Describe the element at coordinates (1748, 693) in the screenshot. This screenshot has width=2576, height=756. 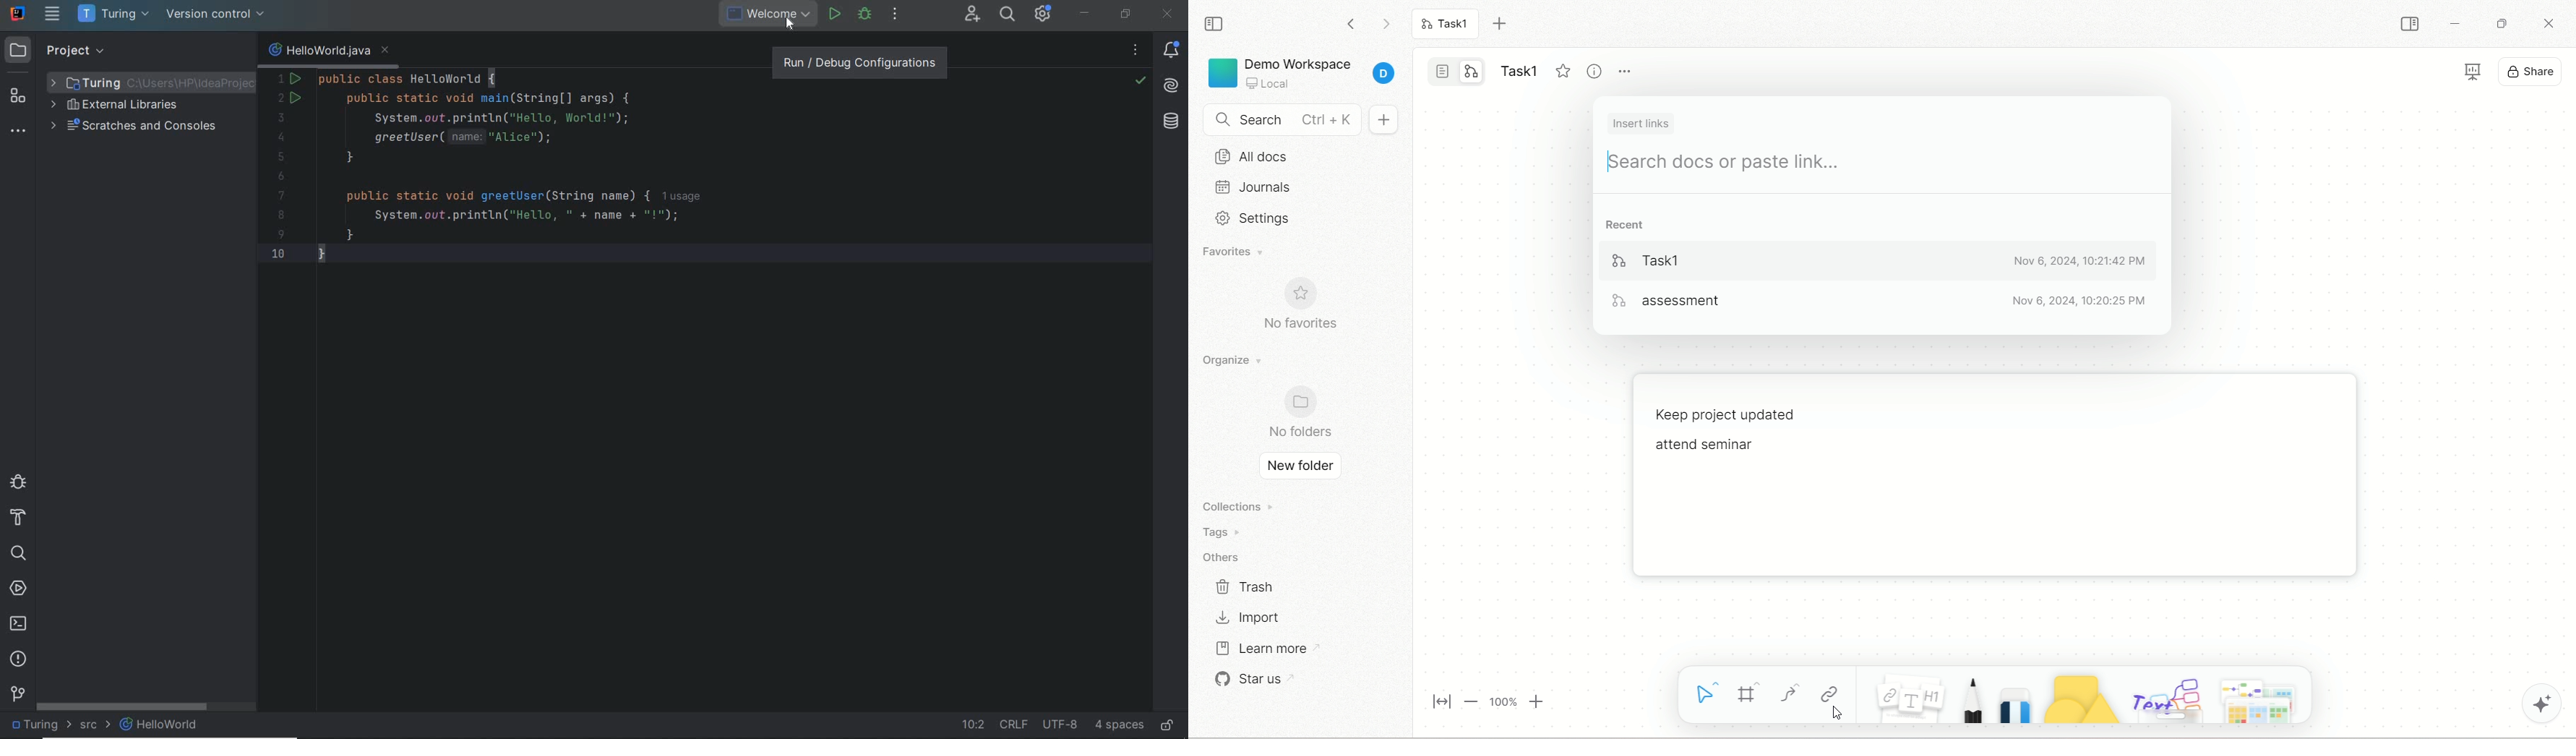
I see `frame` at that location.